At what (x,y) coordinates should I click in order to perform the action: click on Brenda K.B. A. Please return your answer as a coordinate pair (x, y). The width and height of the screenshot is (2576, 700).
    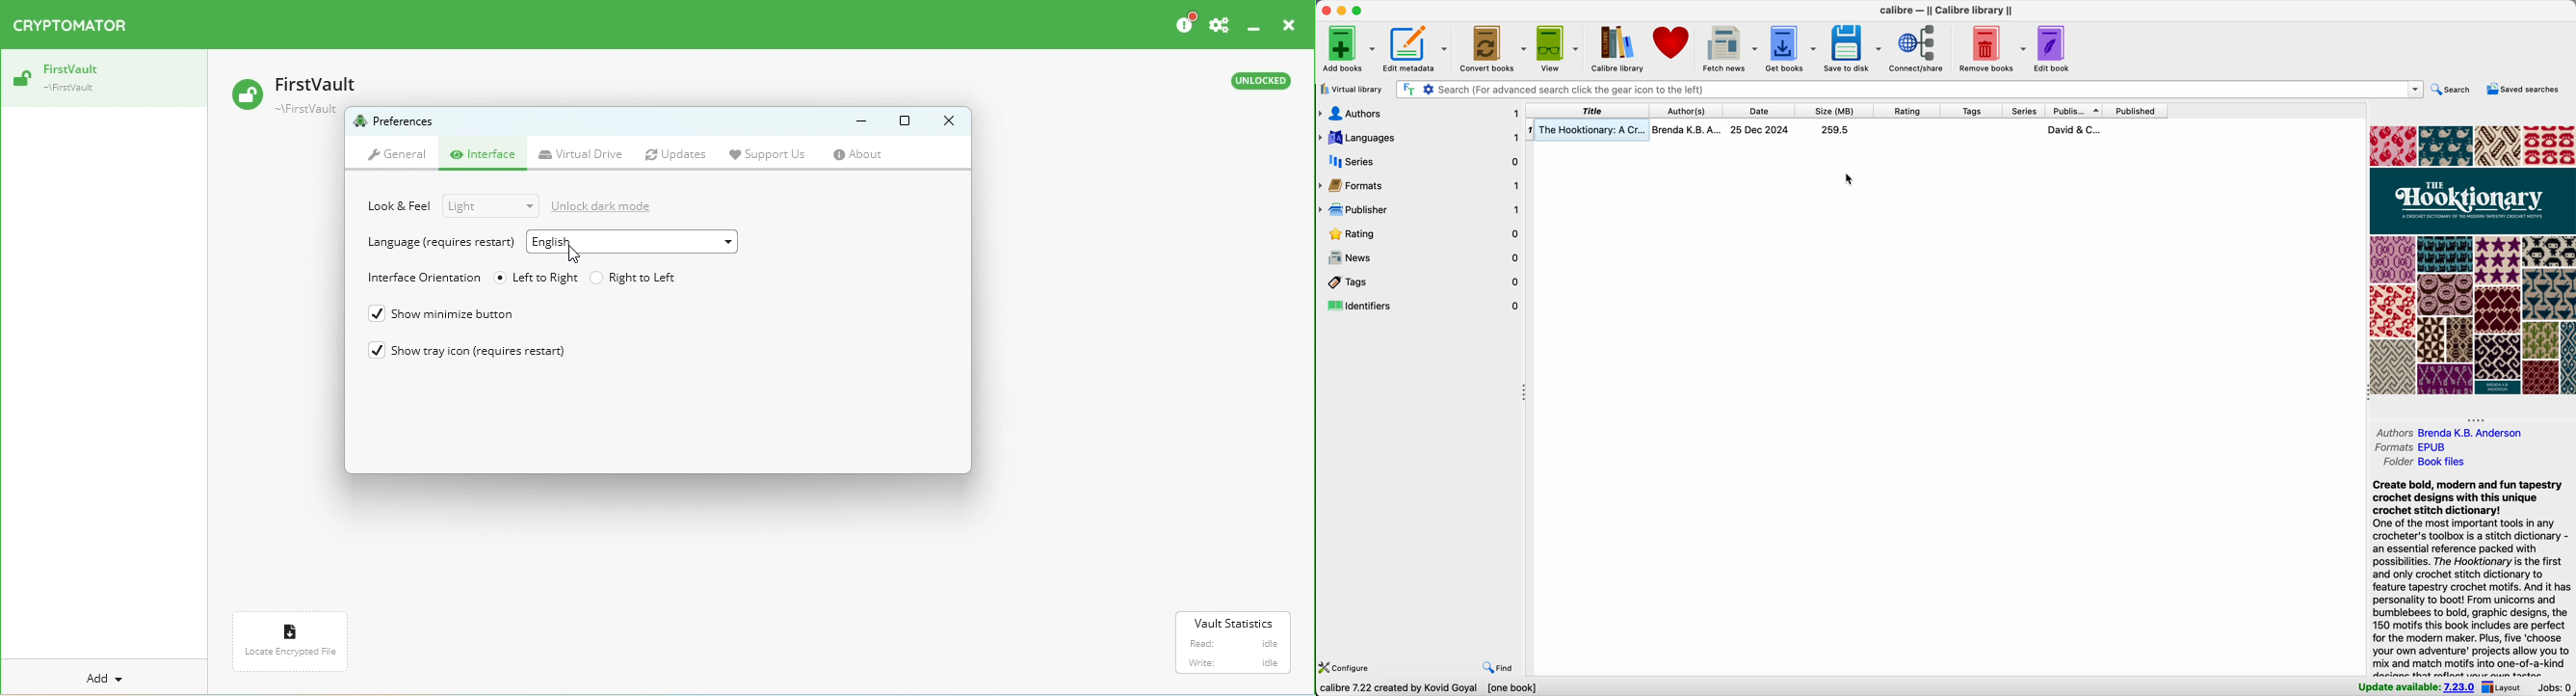
    Looking at the image, I should click on (1689, 129).